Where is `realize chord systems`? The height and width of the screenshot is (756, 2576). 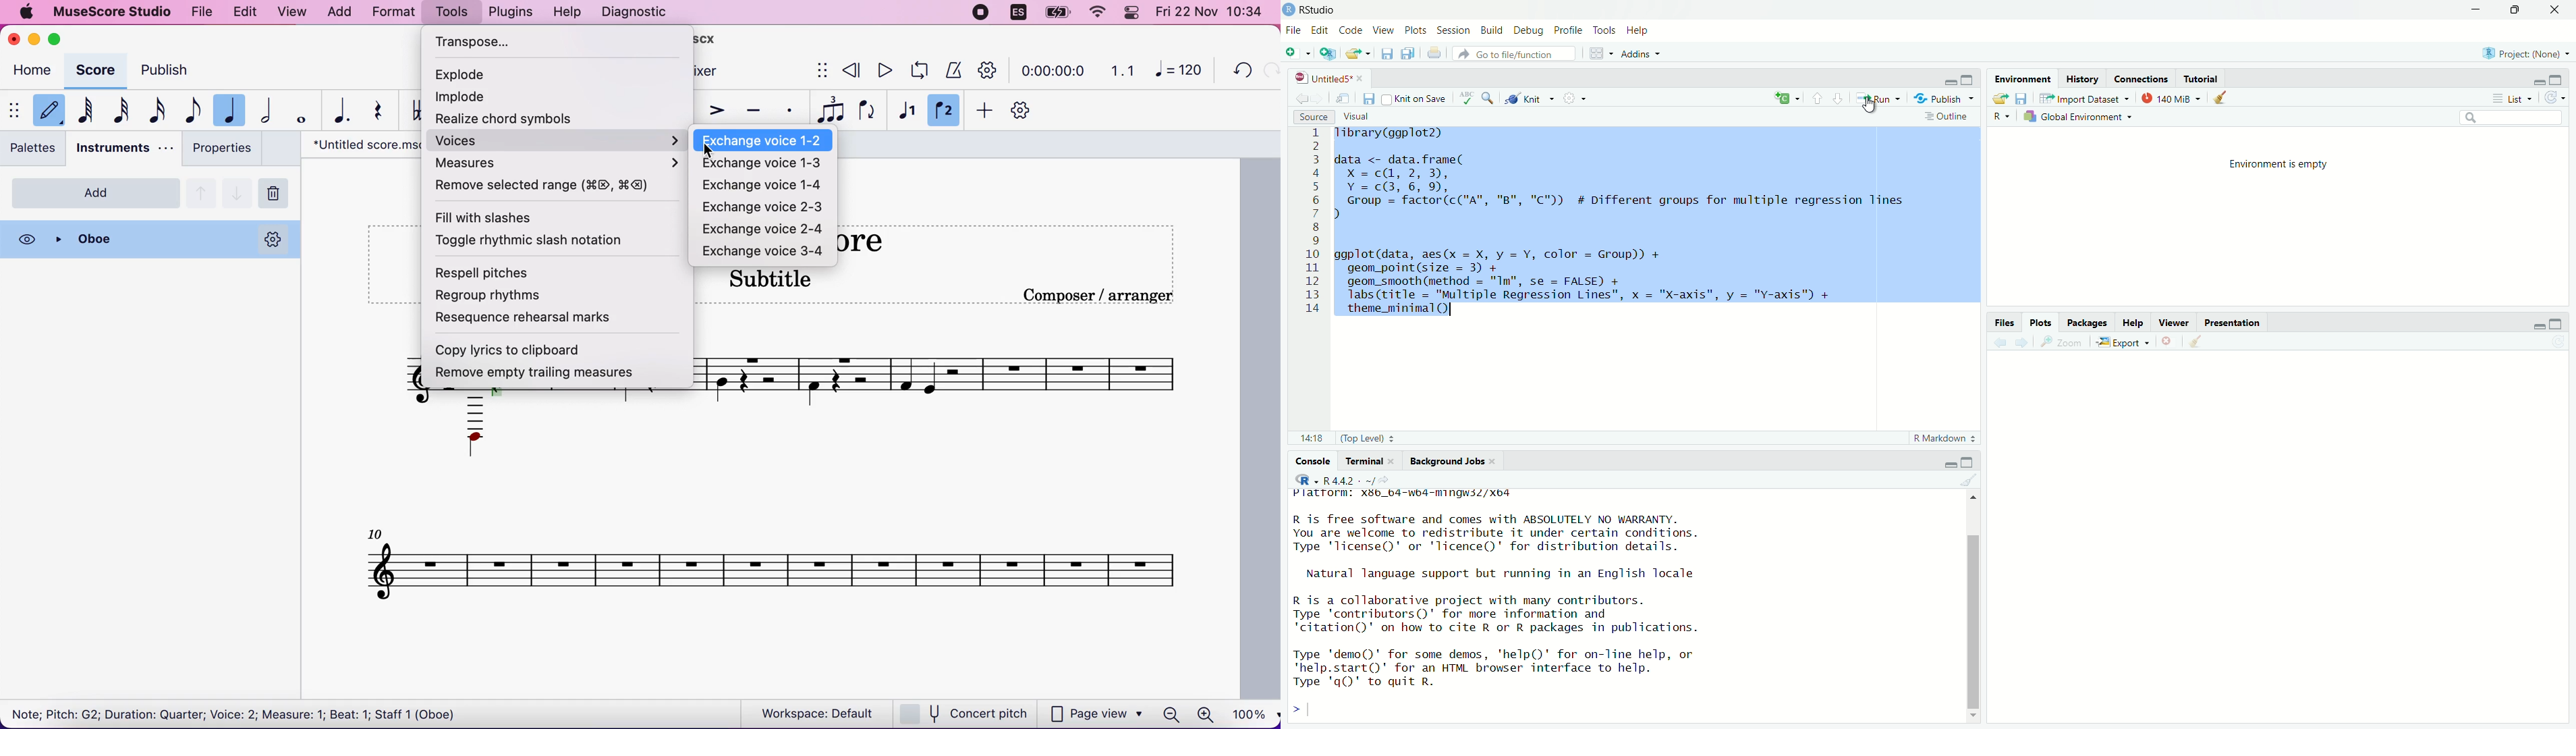
realize chord systems is located at coordinates (527, 119).